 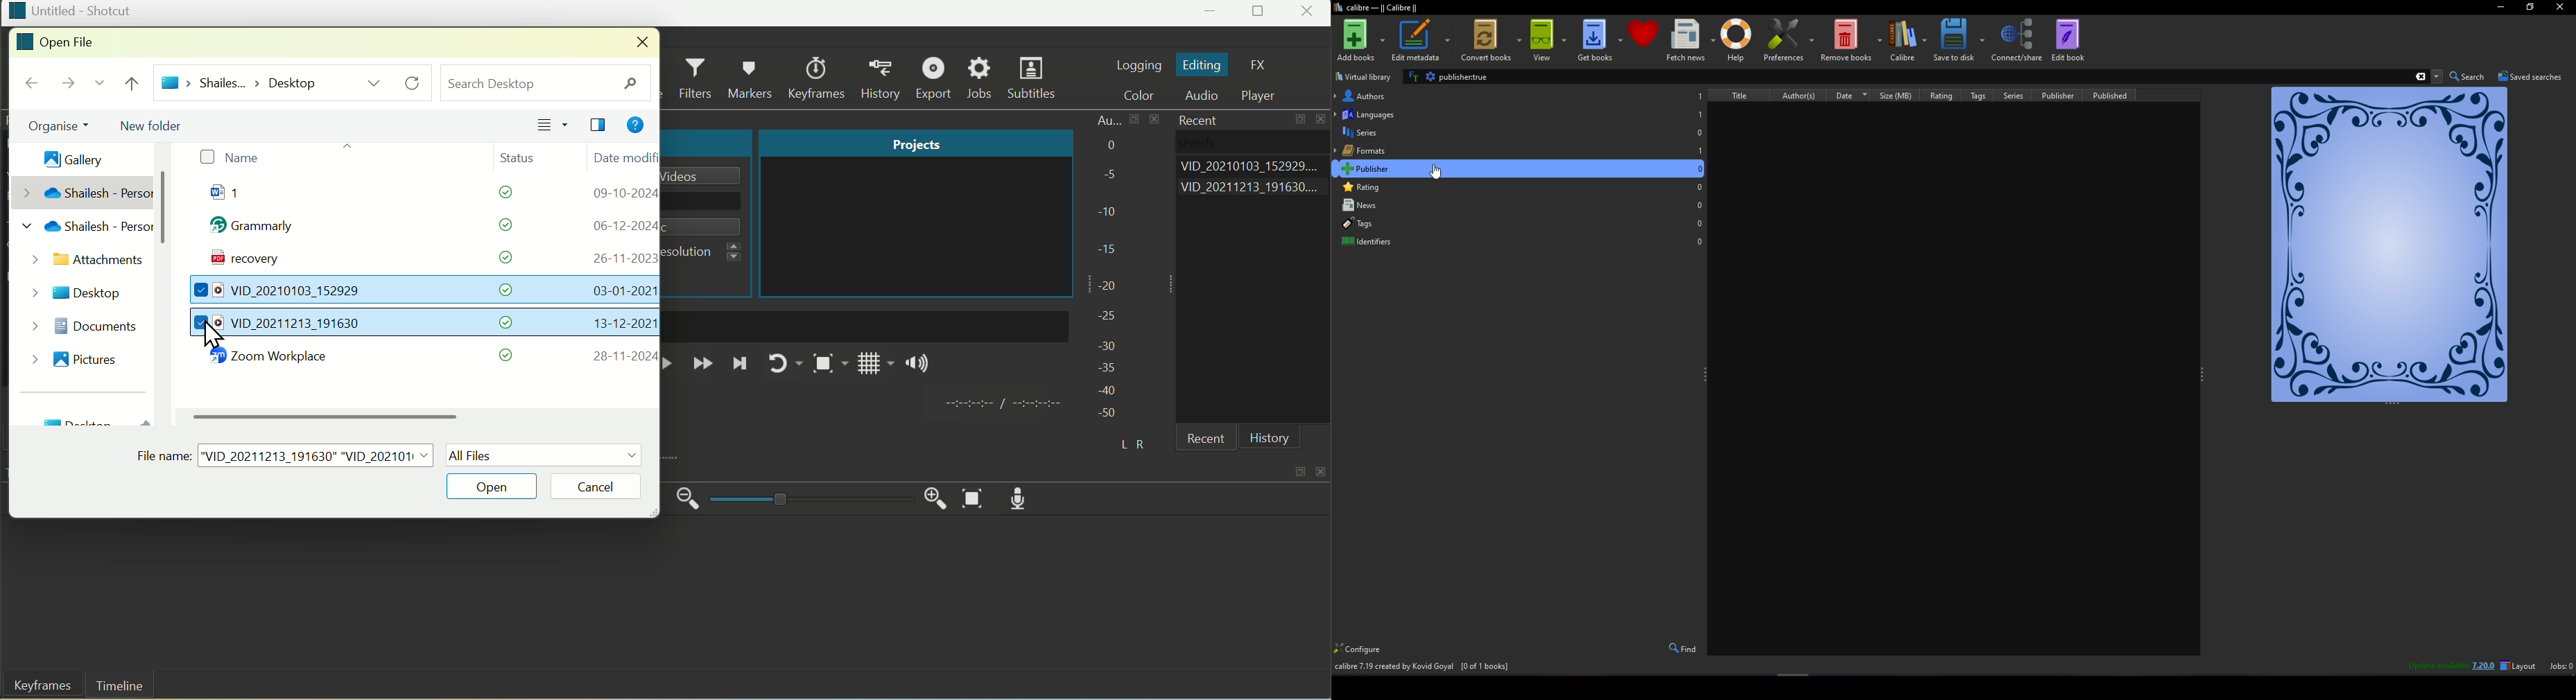 I want to click on Jobs, so click(x=980, y=78).